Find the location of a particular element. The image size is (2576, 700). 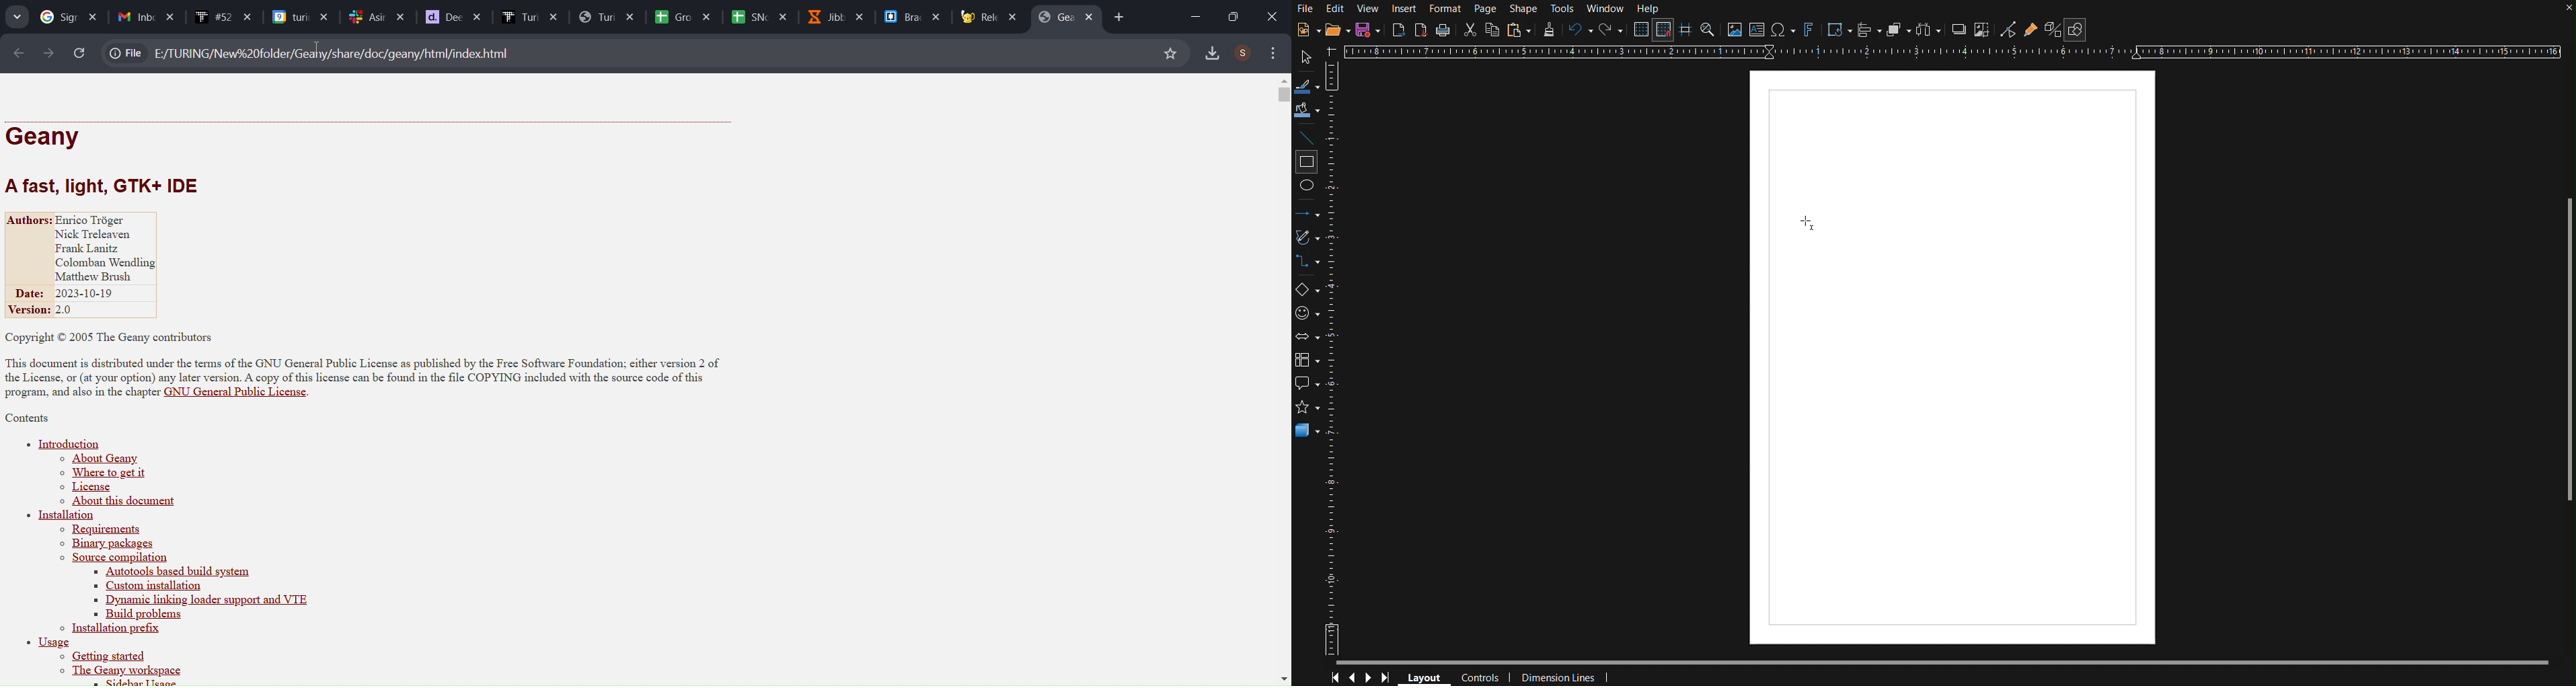

Layout is located at coordinates (1423, 677).